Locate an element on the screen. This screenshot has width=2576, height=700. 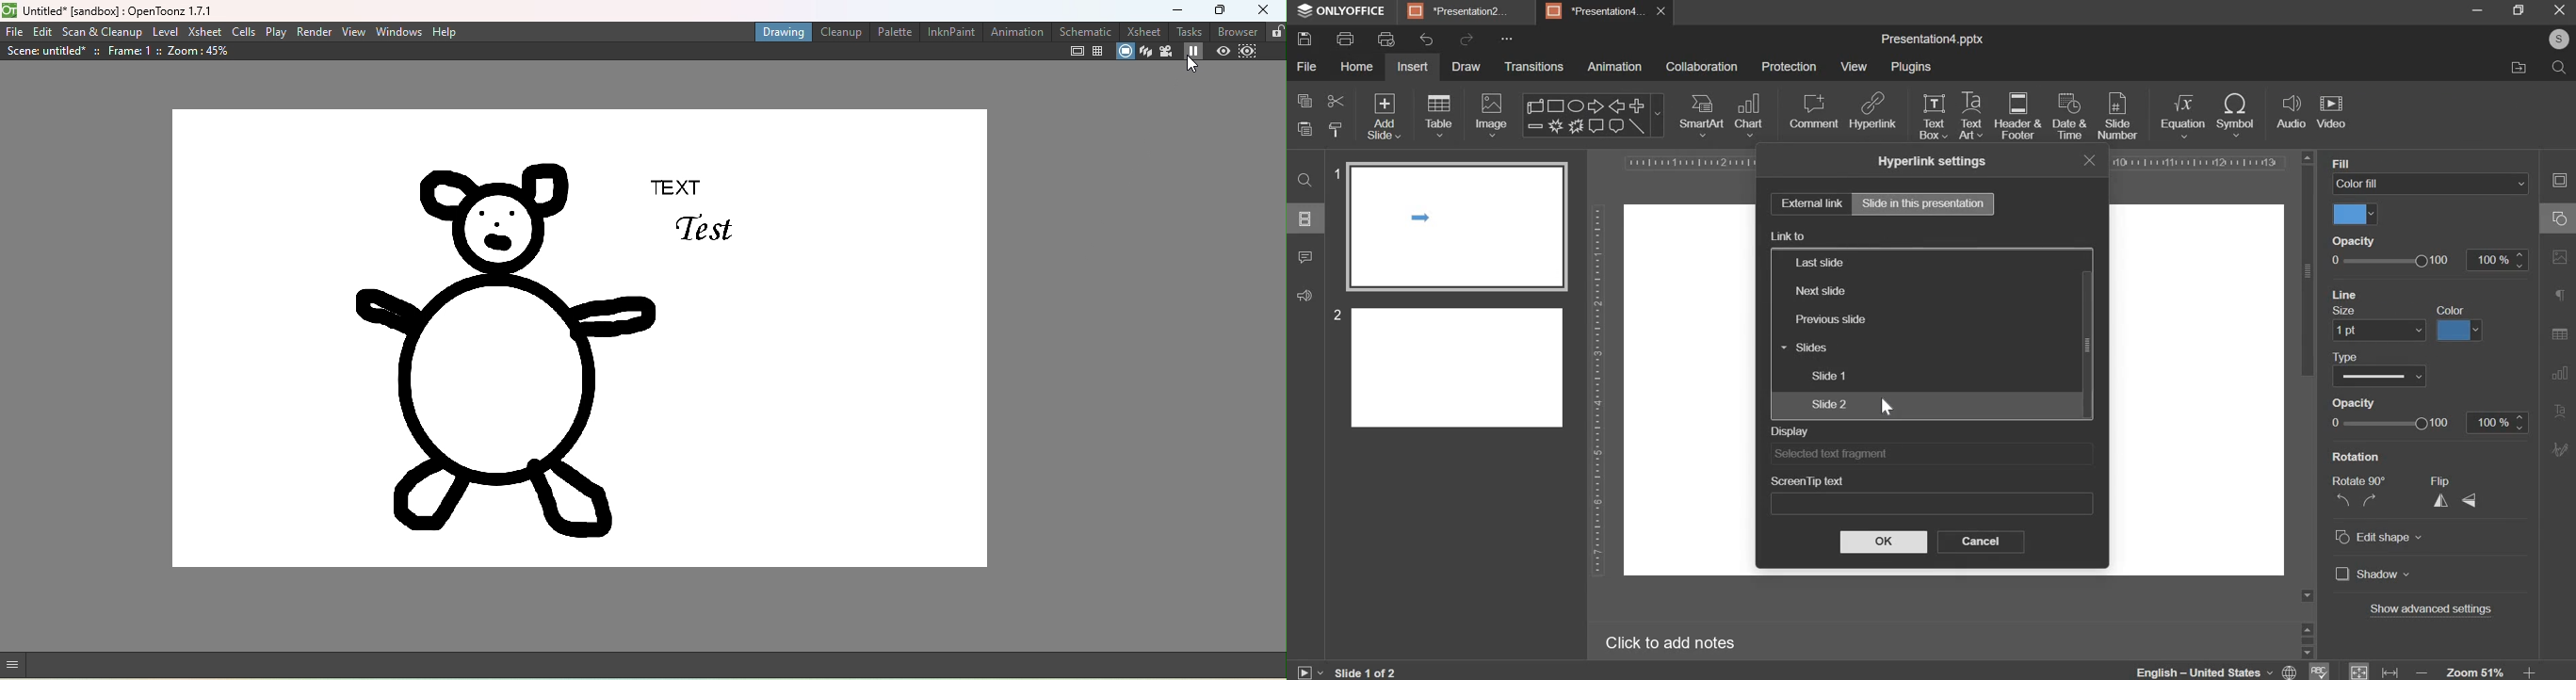
slide 1 is located at coordinates (1450, 223).